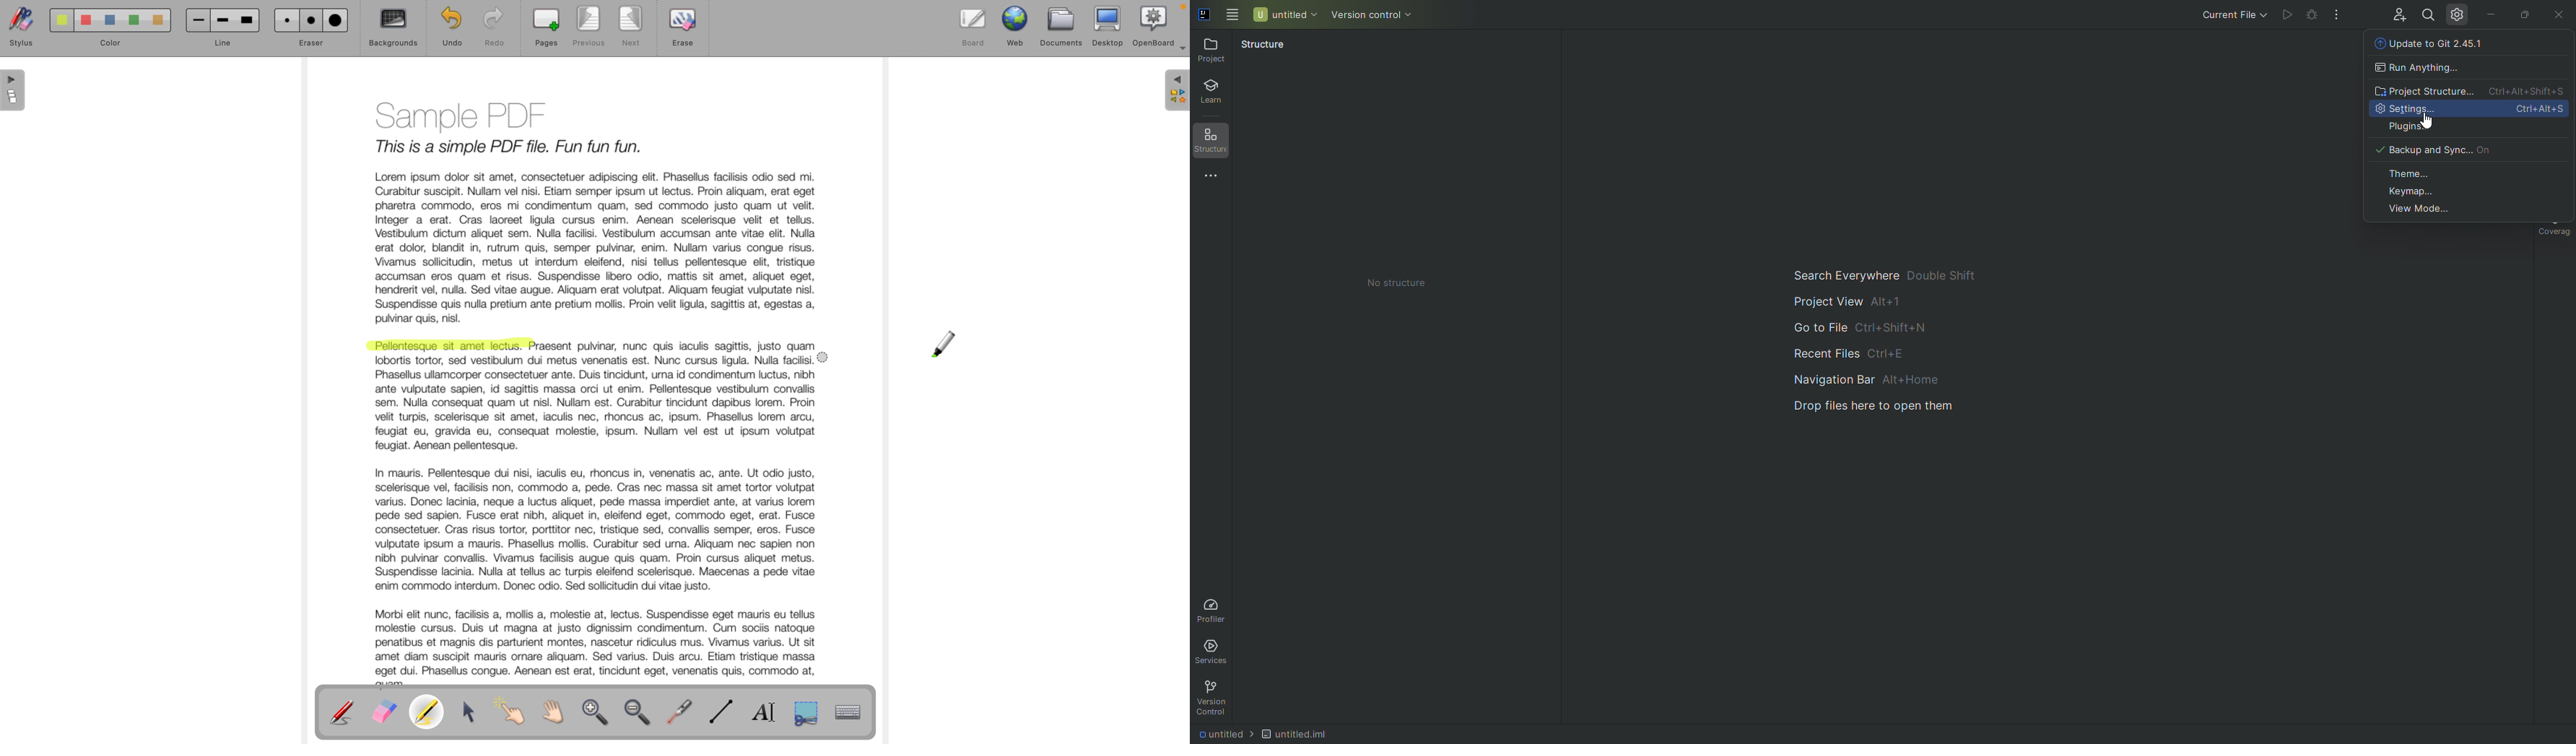  Describe the element at coordinates (342, 712) in the screenshot. I see `pen` at that location.